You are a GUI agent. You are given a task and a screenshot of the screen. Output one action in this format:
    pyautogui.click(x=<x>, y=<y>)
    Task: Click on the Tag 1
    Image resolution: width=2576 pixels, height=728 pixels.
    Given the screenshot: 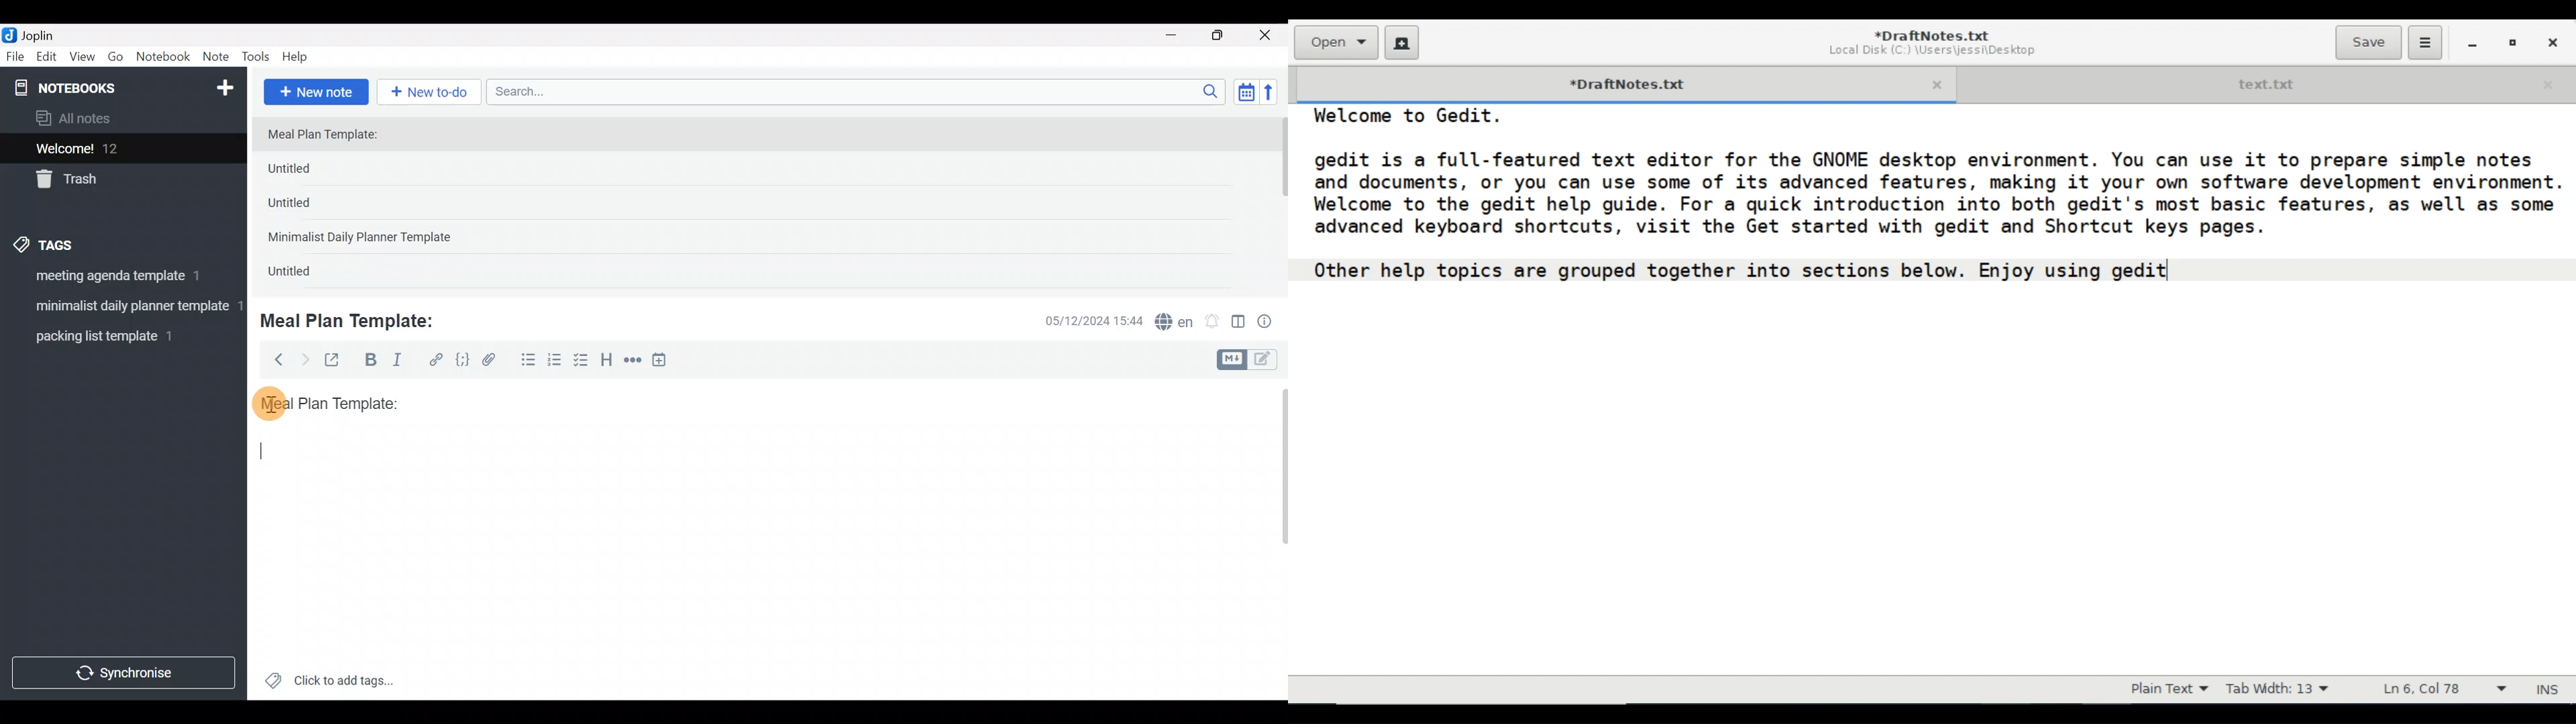 What is the action you would take?
    pyautogui.click(x=119, y=280)
    